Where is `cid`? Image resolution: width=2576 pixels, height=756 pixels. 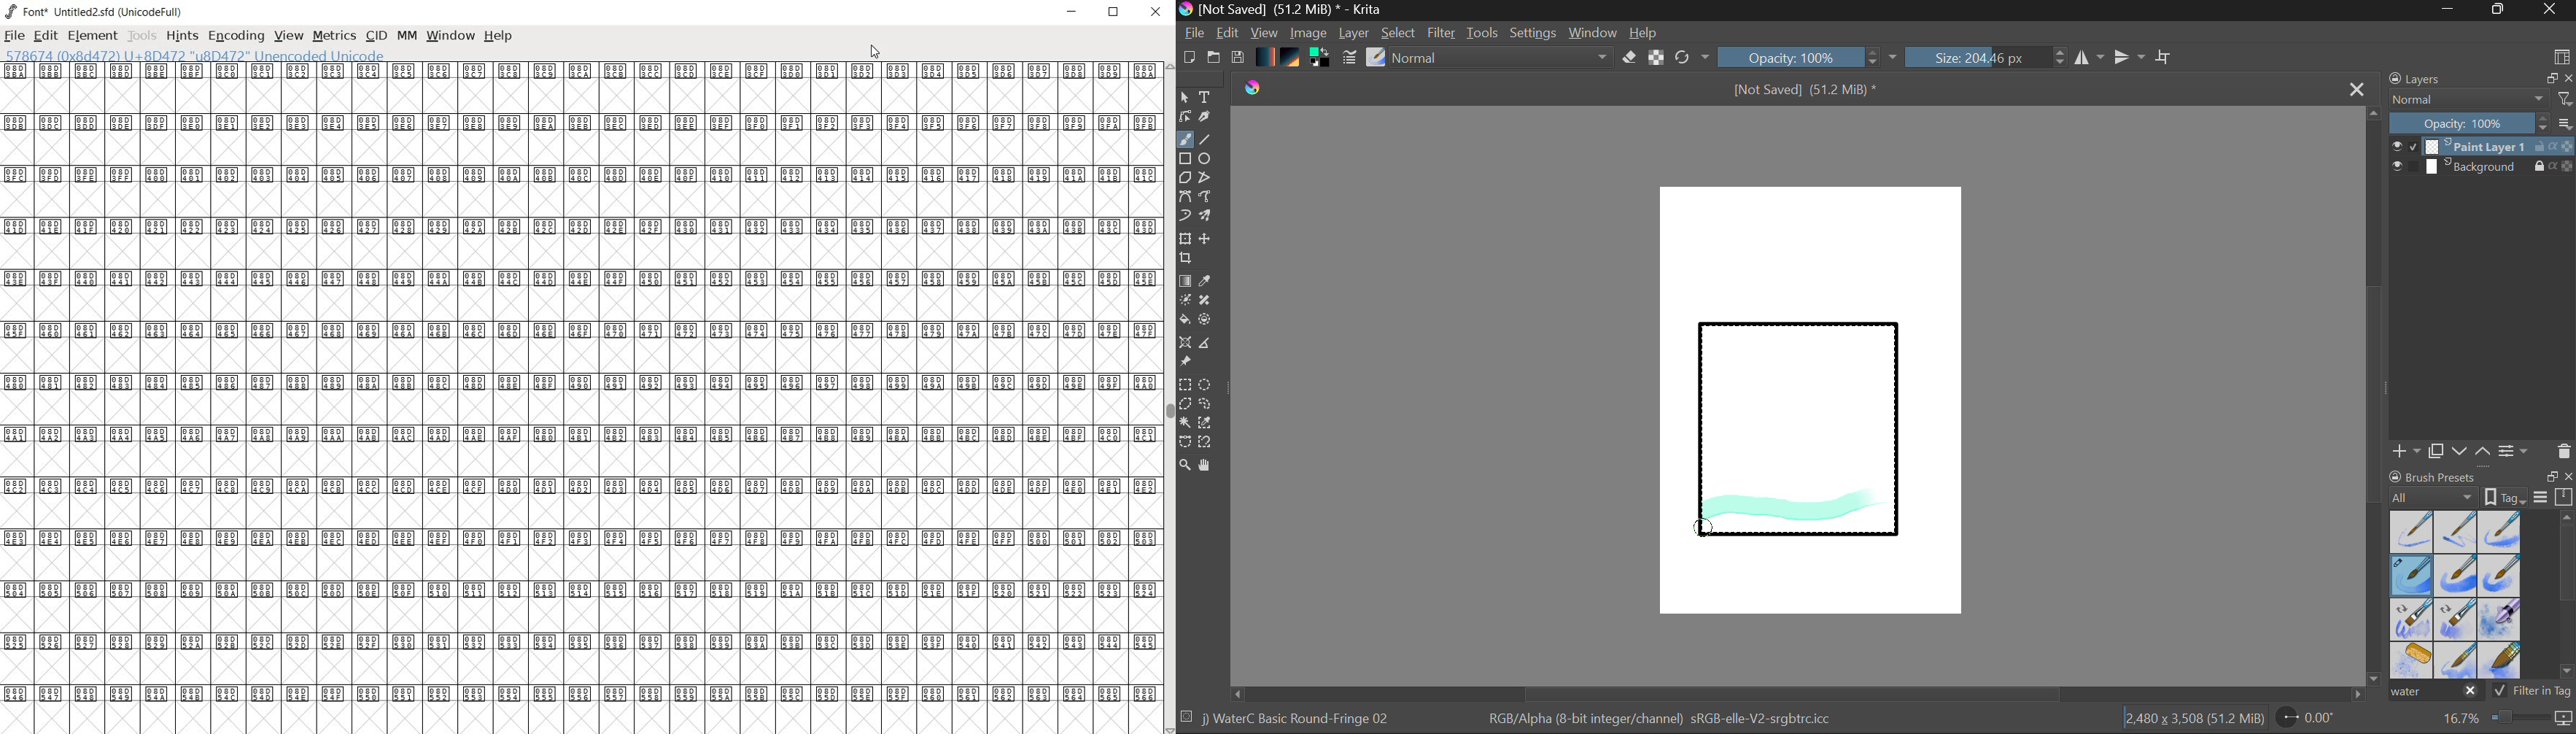
cid is located at coordinates (375, 35).